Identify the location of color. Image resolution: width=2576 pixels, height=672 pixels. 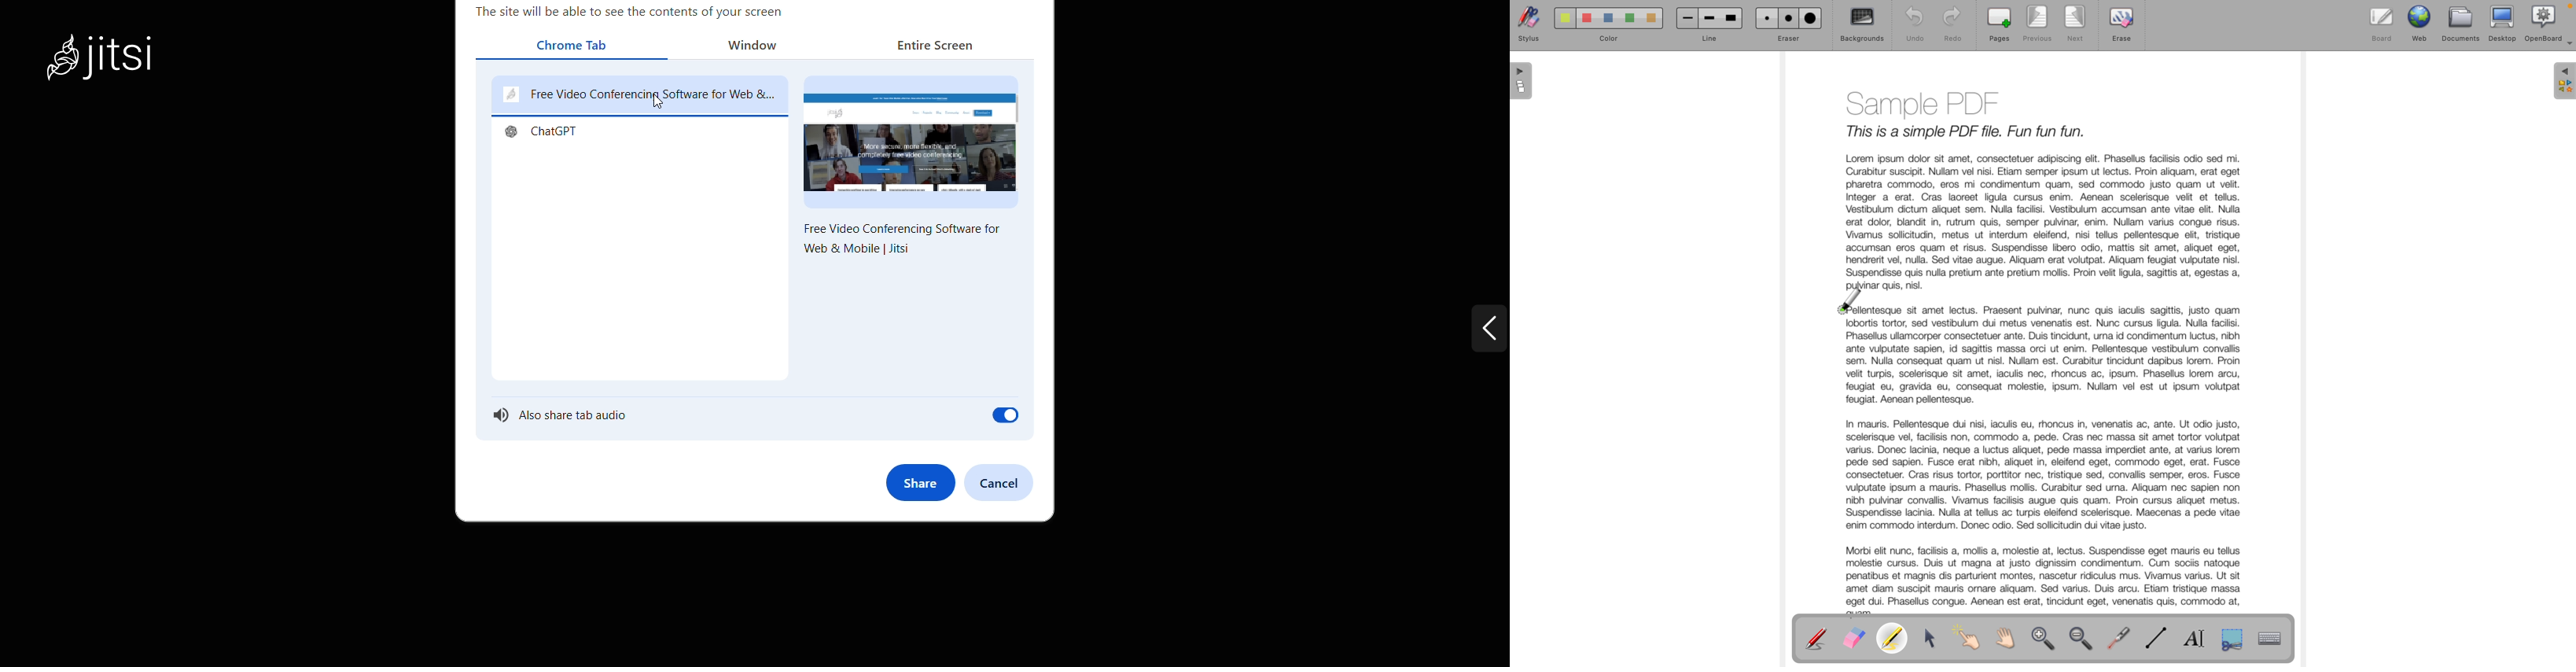
(1604, 27).